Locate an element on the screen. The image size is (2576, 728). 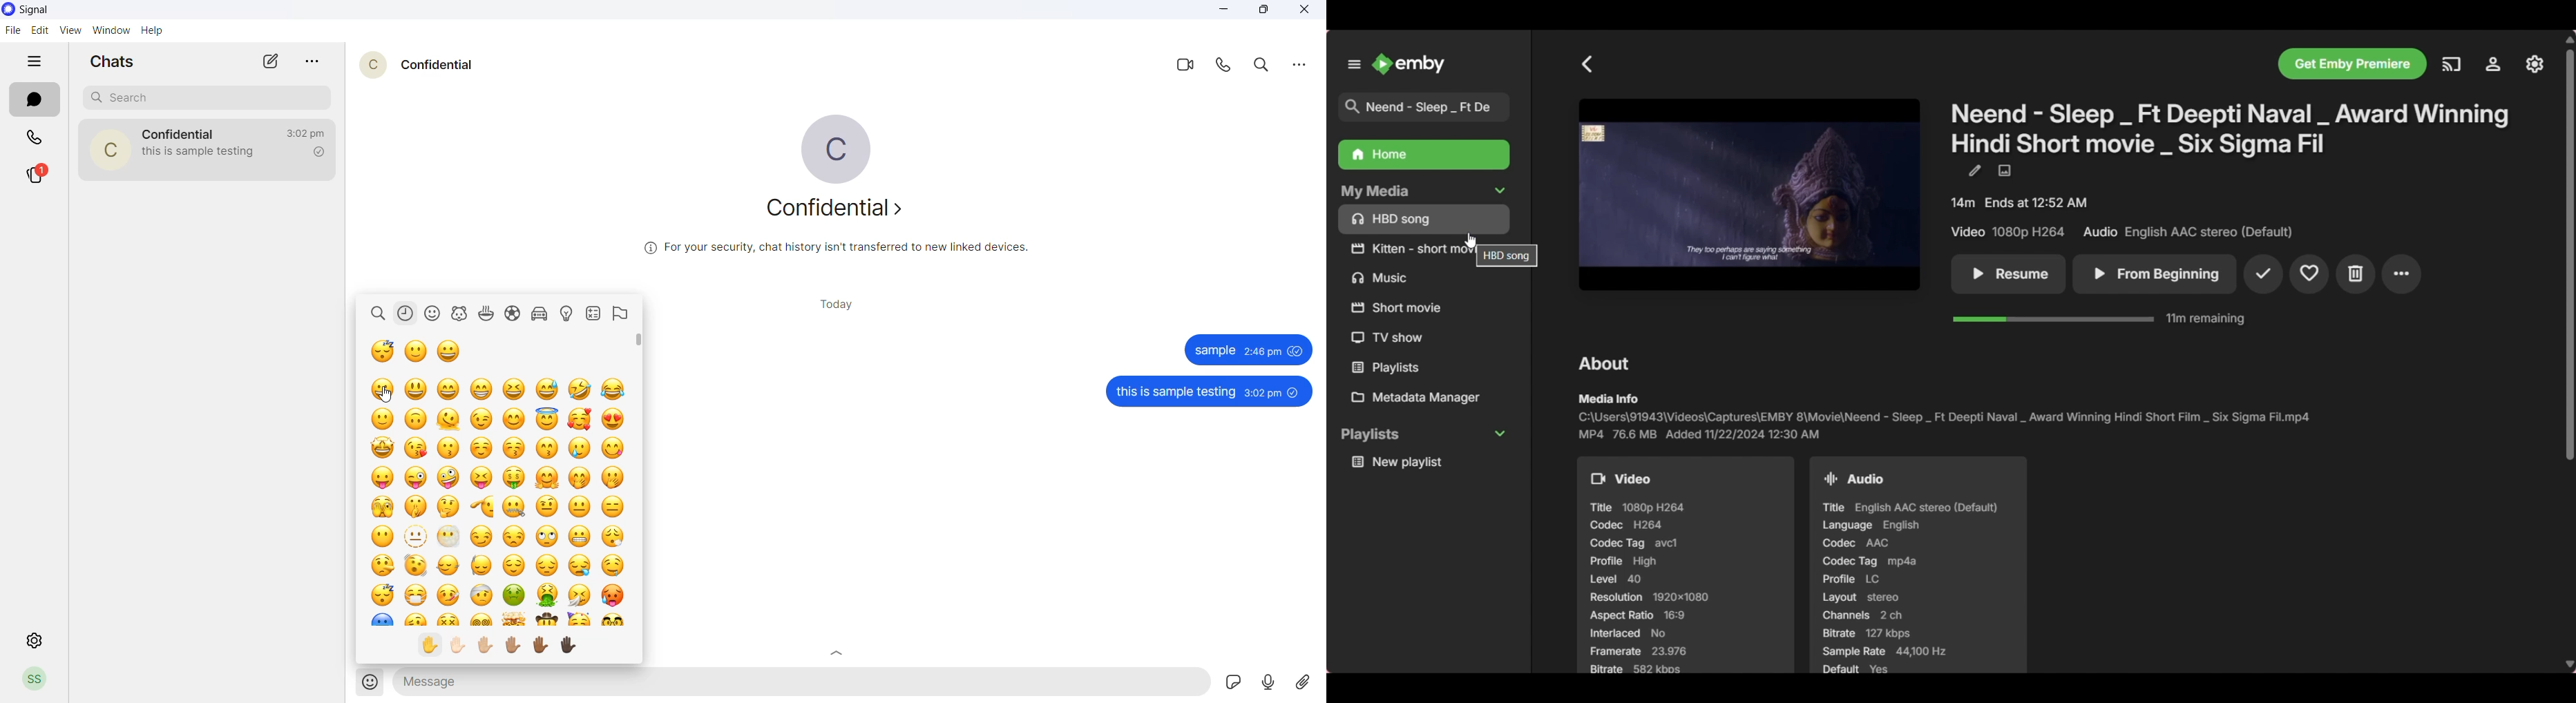
unseen is located at coordinates (1295, 392).